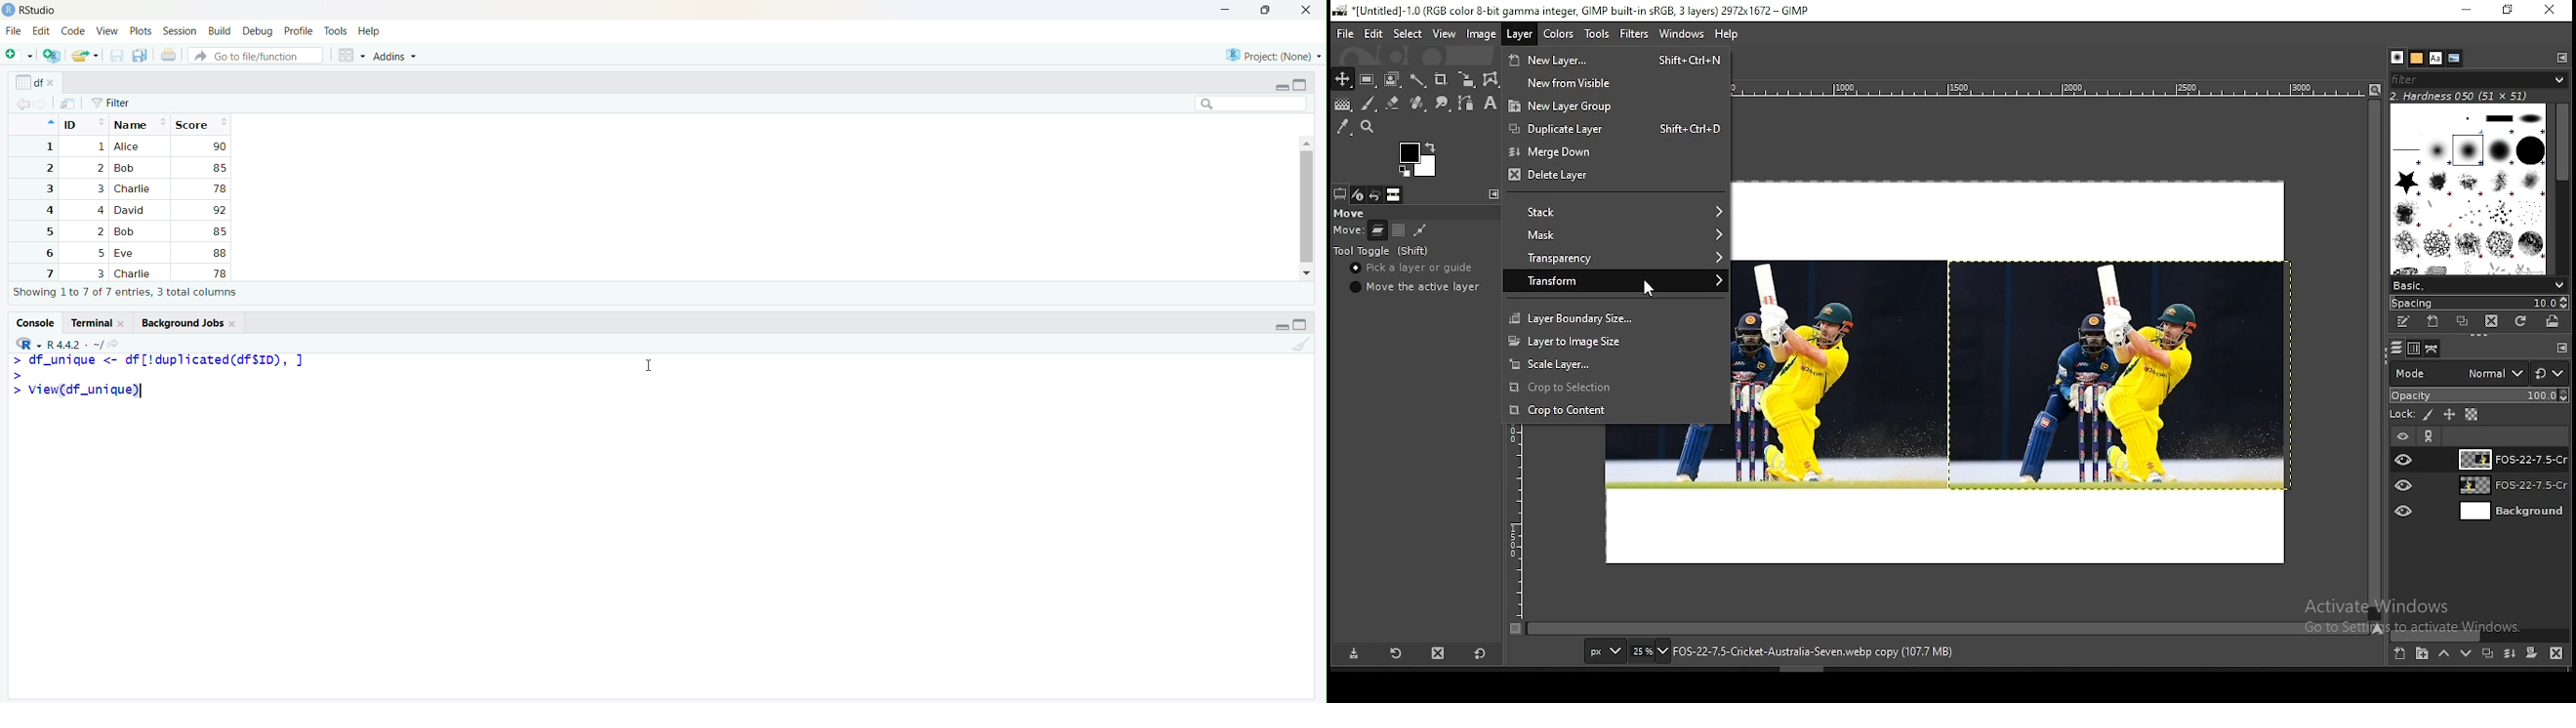 The height and width of the screenshot is (728, 2576). What do you see at coordinates (1342, 79) in the screenshot?
I see `move tool` at bounding box center [1342, 79].